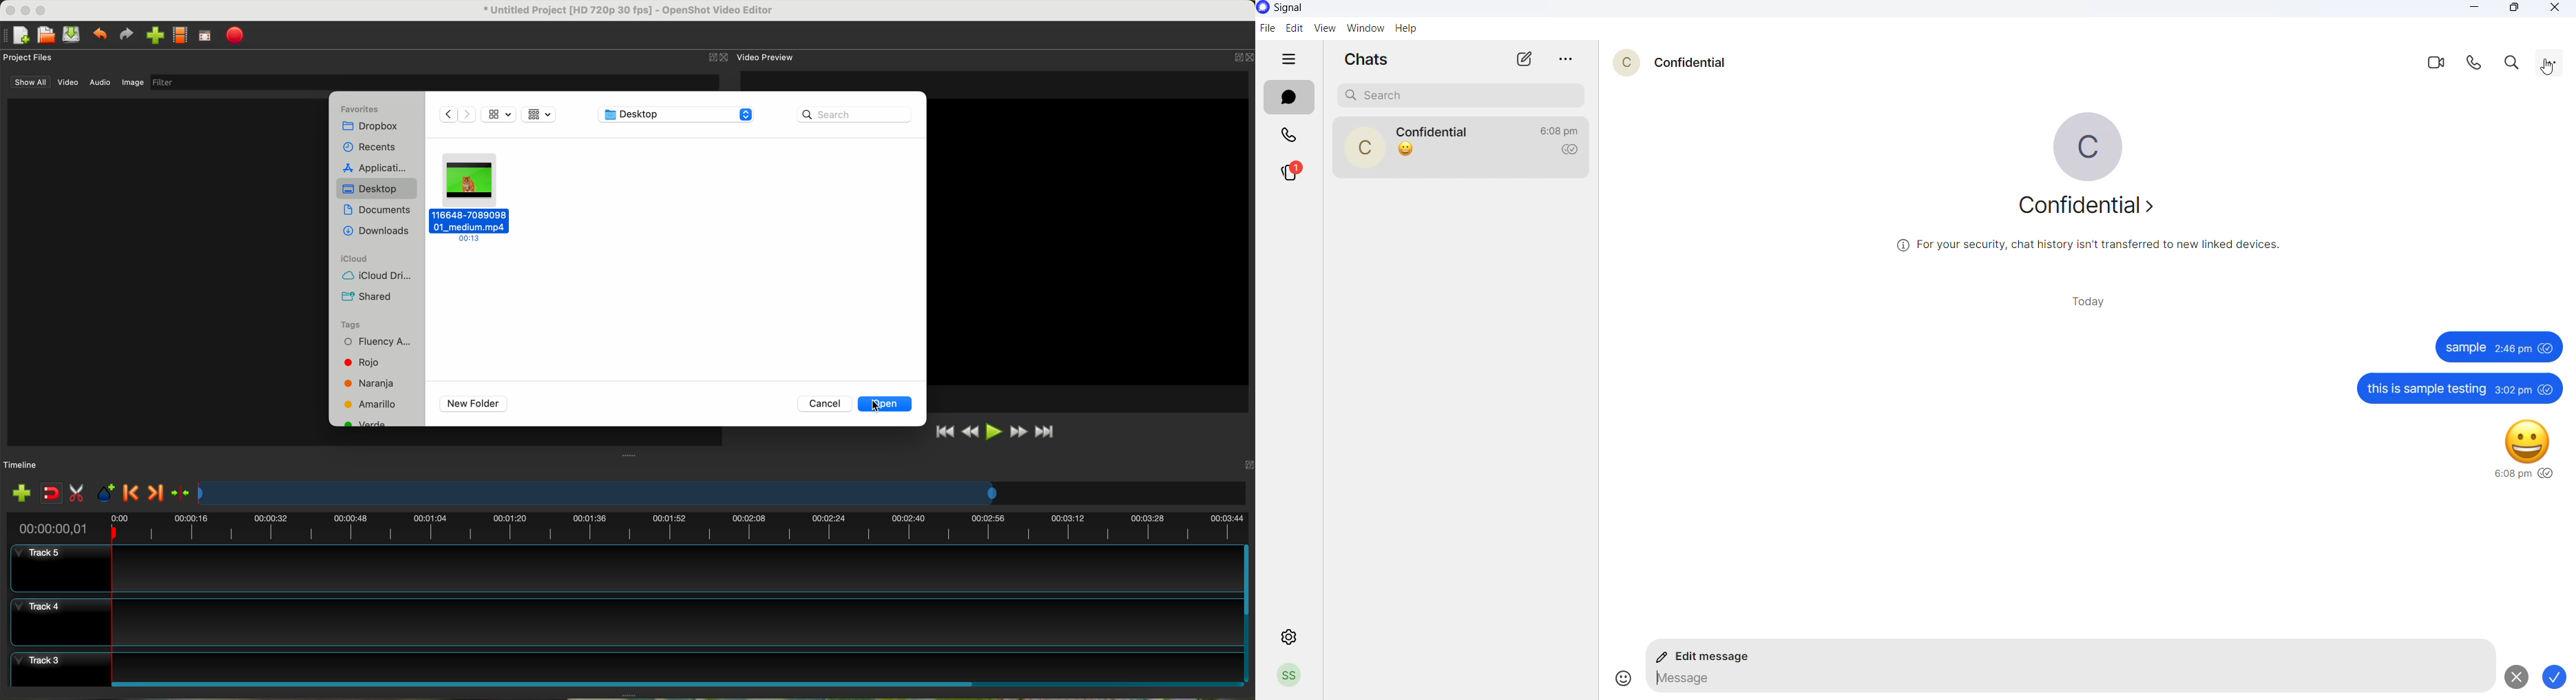  Describe the element at coordinates (378, 212) in the screenshot. I see `documents` at that location.